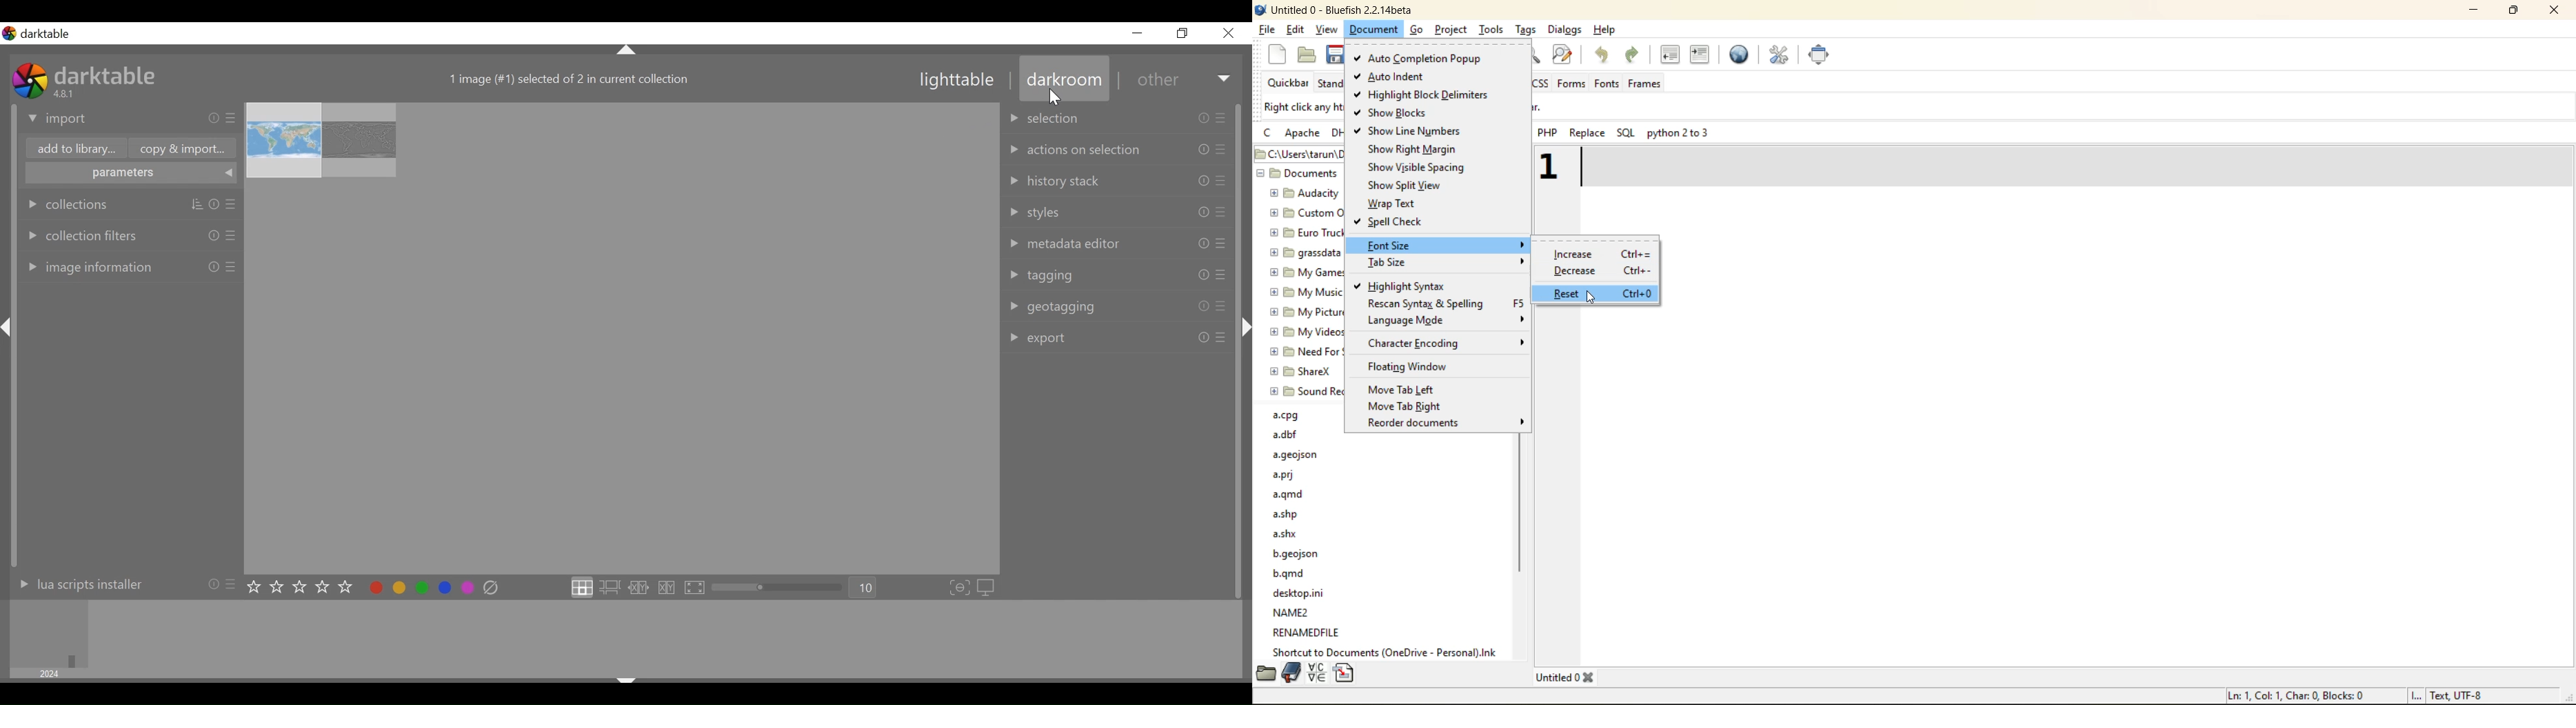 The image size is (2576, 728). What do you see at coordinates (1630, 54) in the screenshot?
I see `redo` at bounding box center [1630, 54].